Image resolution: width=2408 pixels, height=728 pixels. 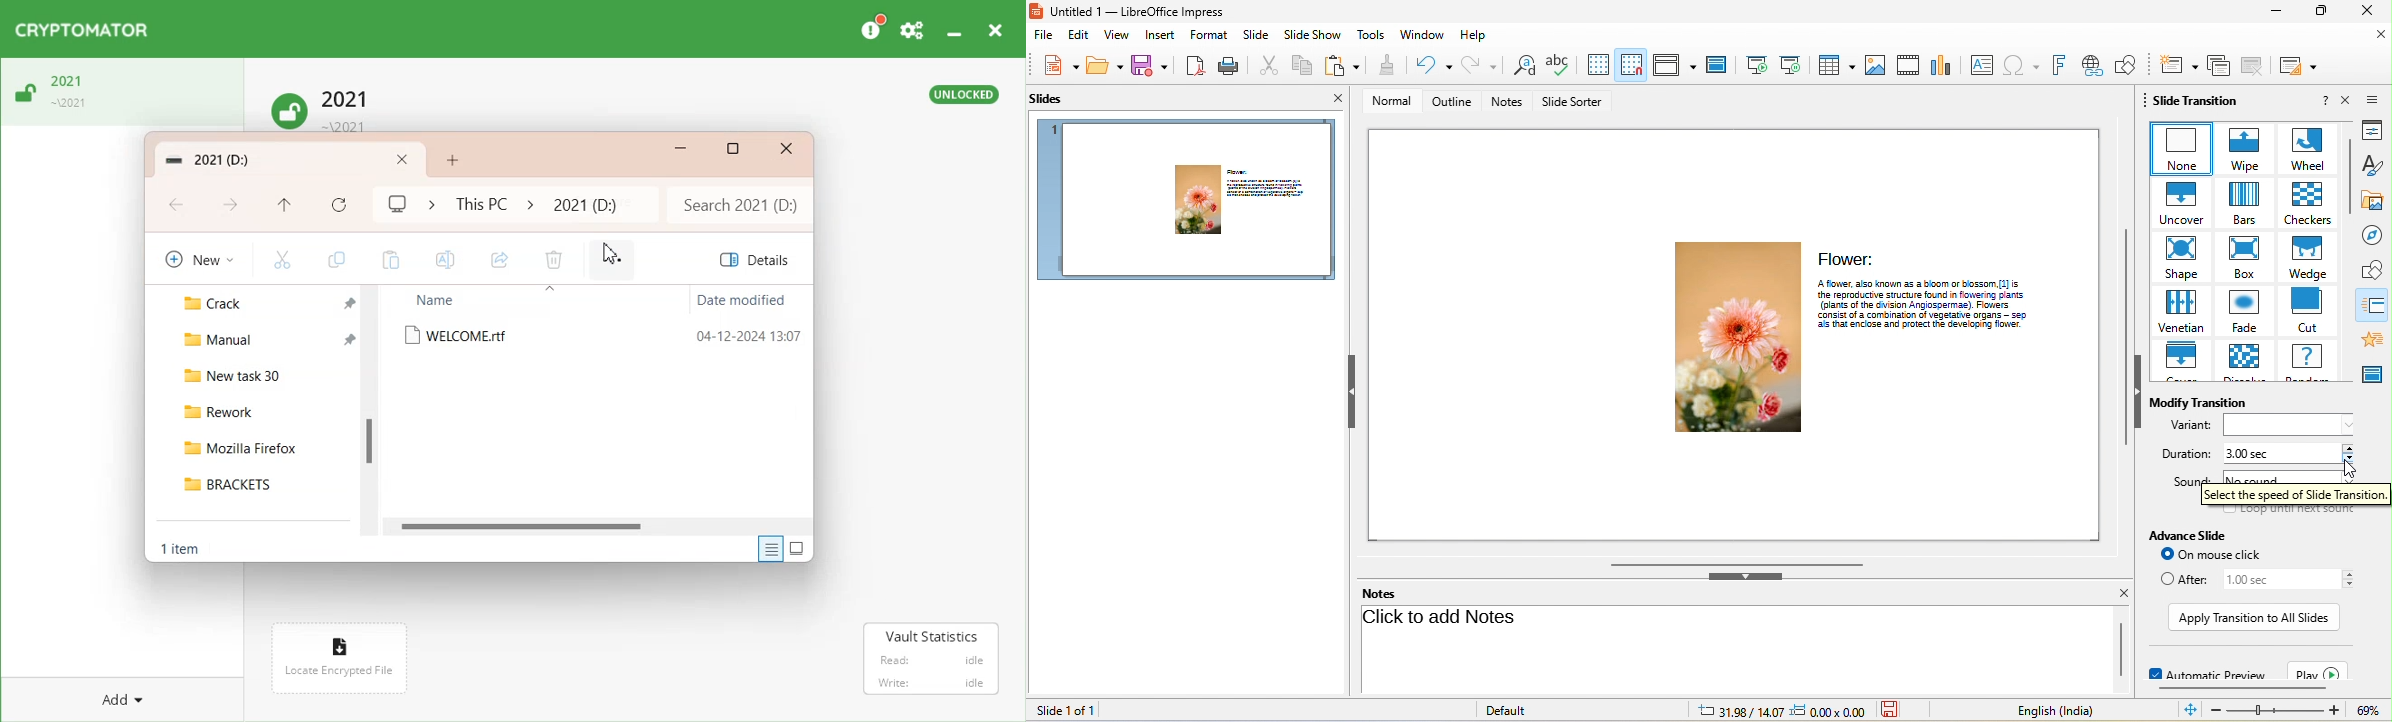 What do you see at coordinates (2277, 476) in the screenshot?
I see `no sound` at bounding box center [2277, 476].